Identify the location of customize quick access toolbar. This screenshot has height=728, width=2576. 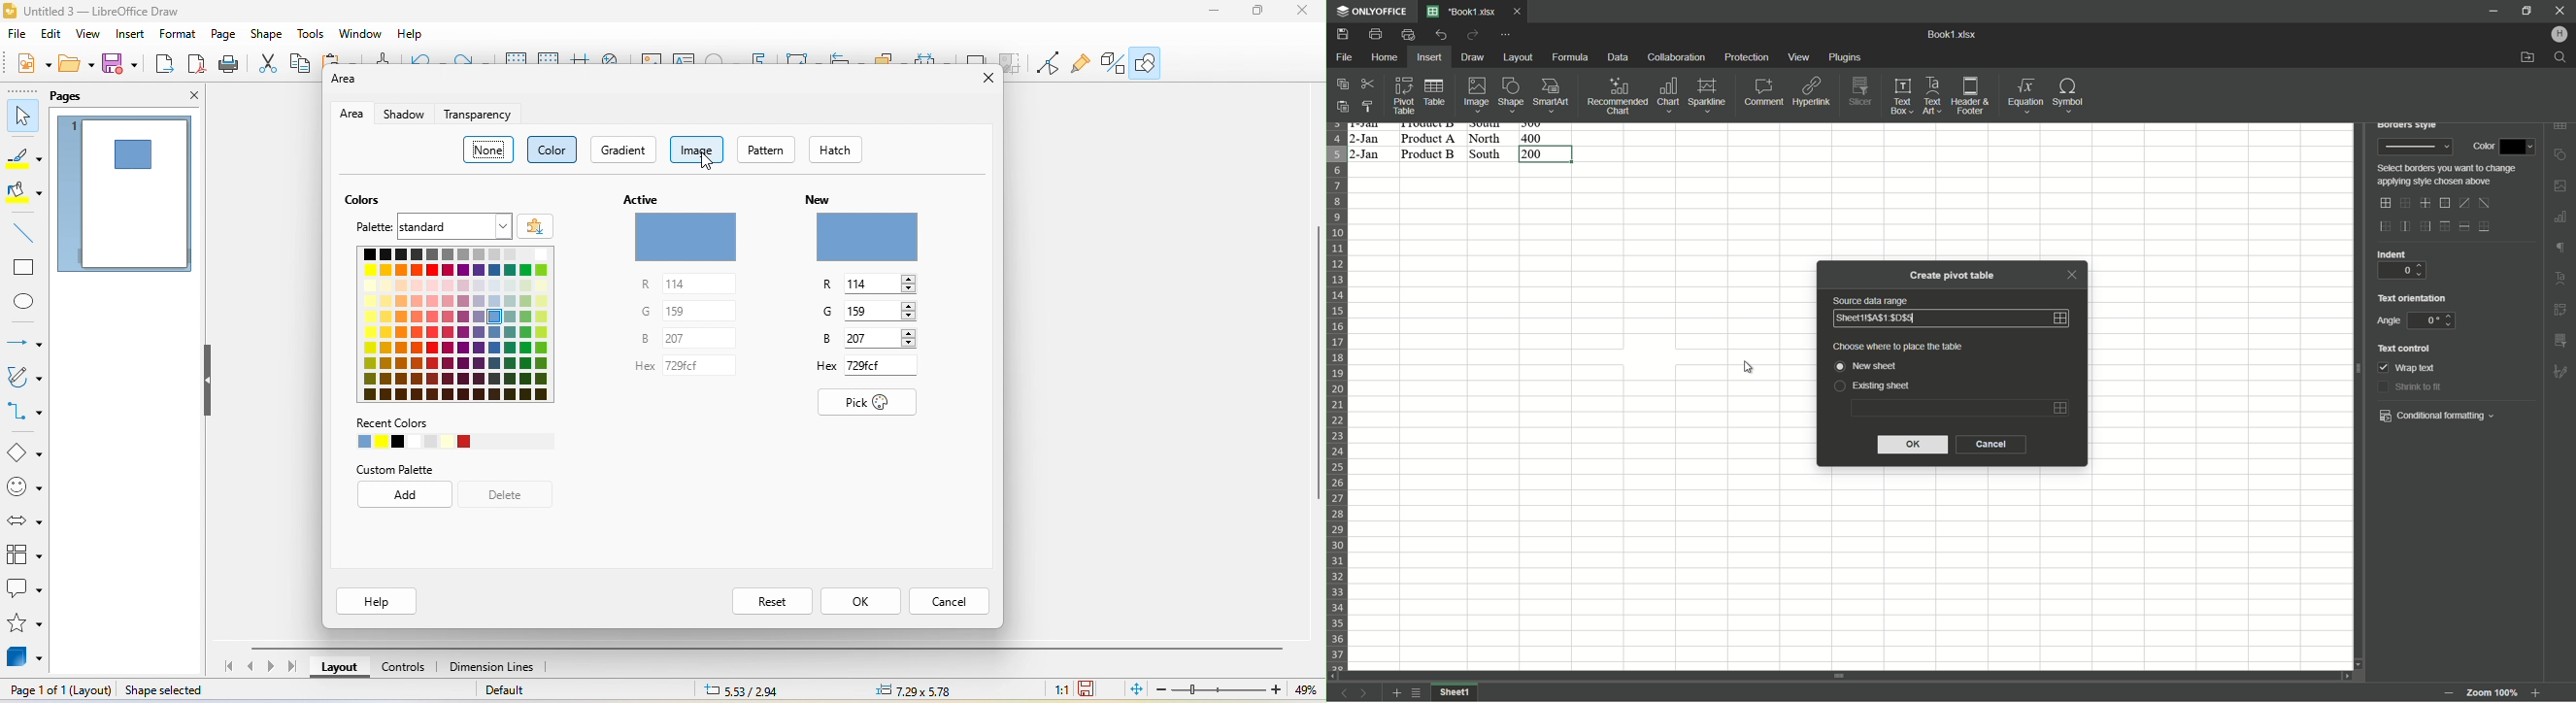
(1507, 36).